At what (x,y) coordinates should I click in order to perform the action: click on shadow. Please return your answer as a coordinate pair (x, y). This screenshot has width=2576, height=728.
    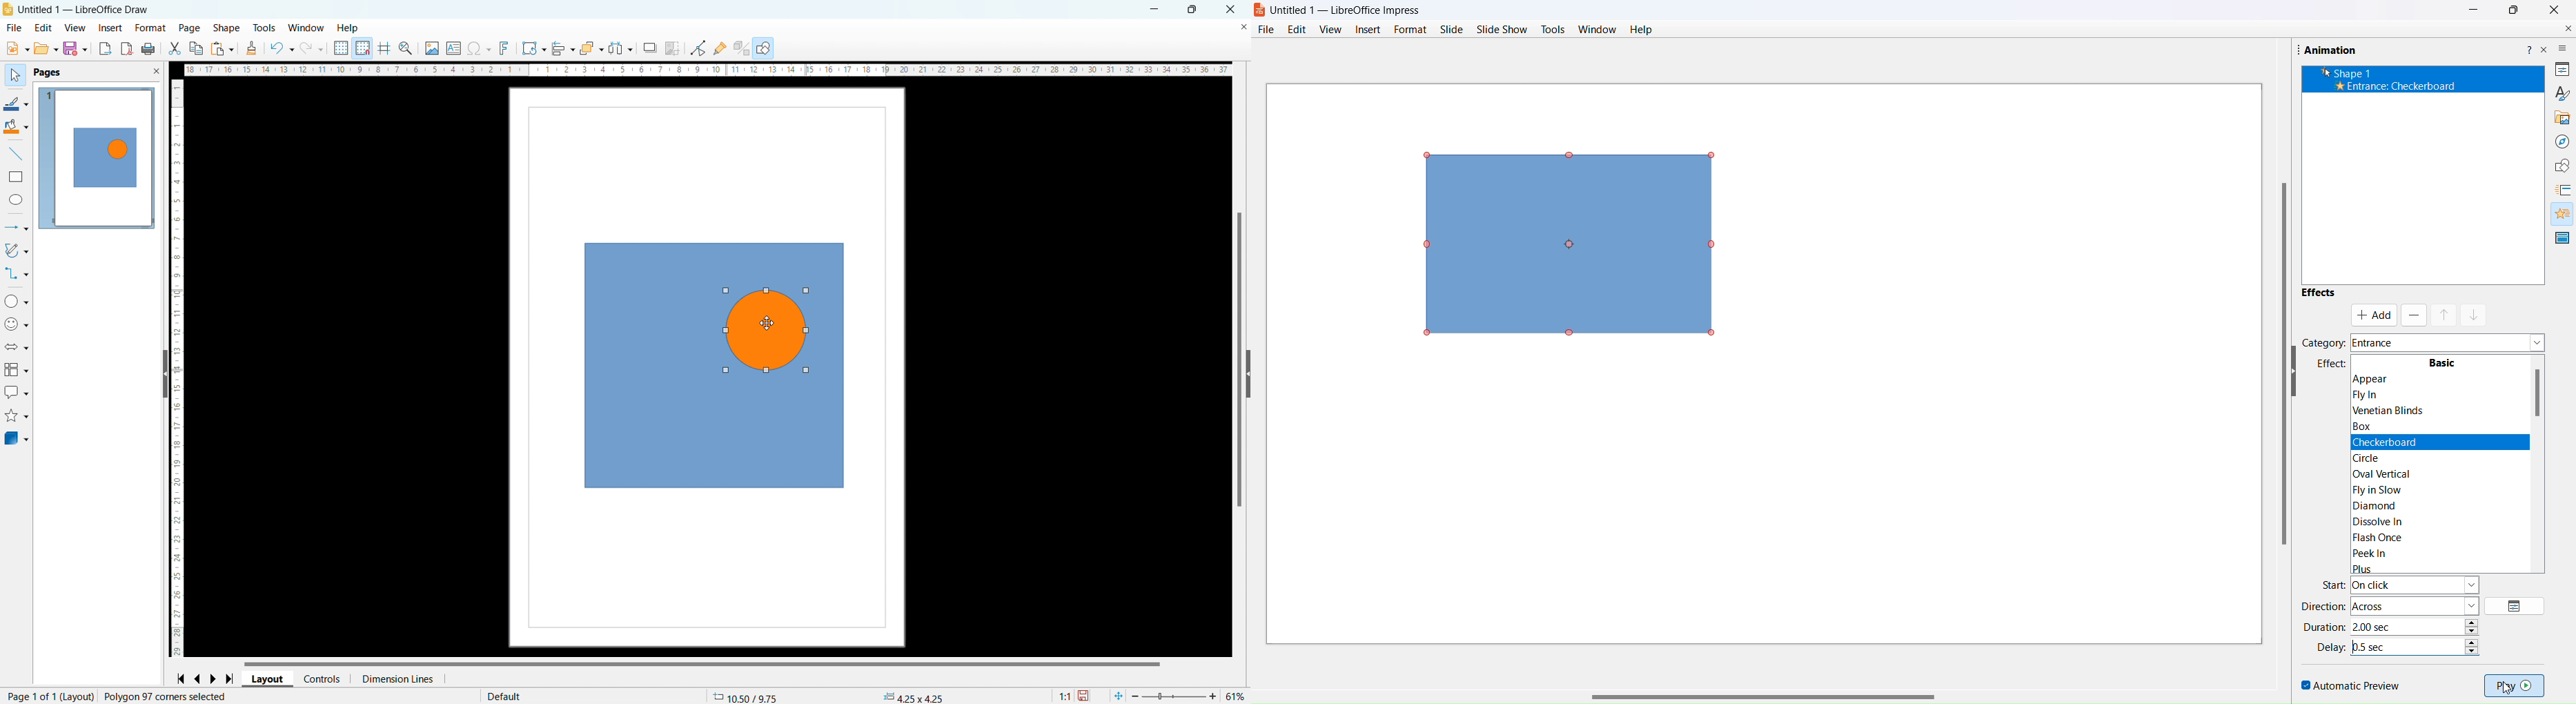
    Looking at the image, I should click on (650, 48).